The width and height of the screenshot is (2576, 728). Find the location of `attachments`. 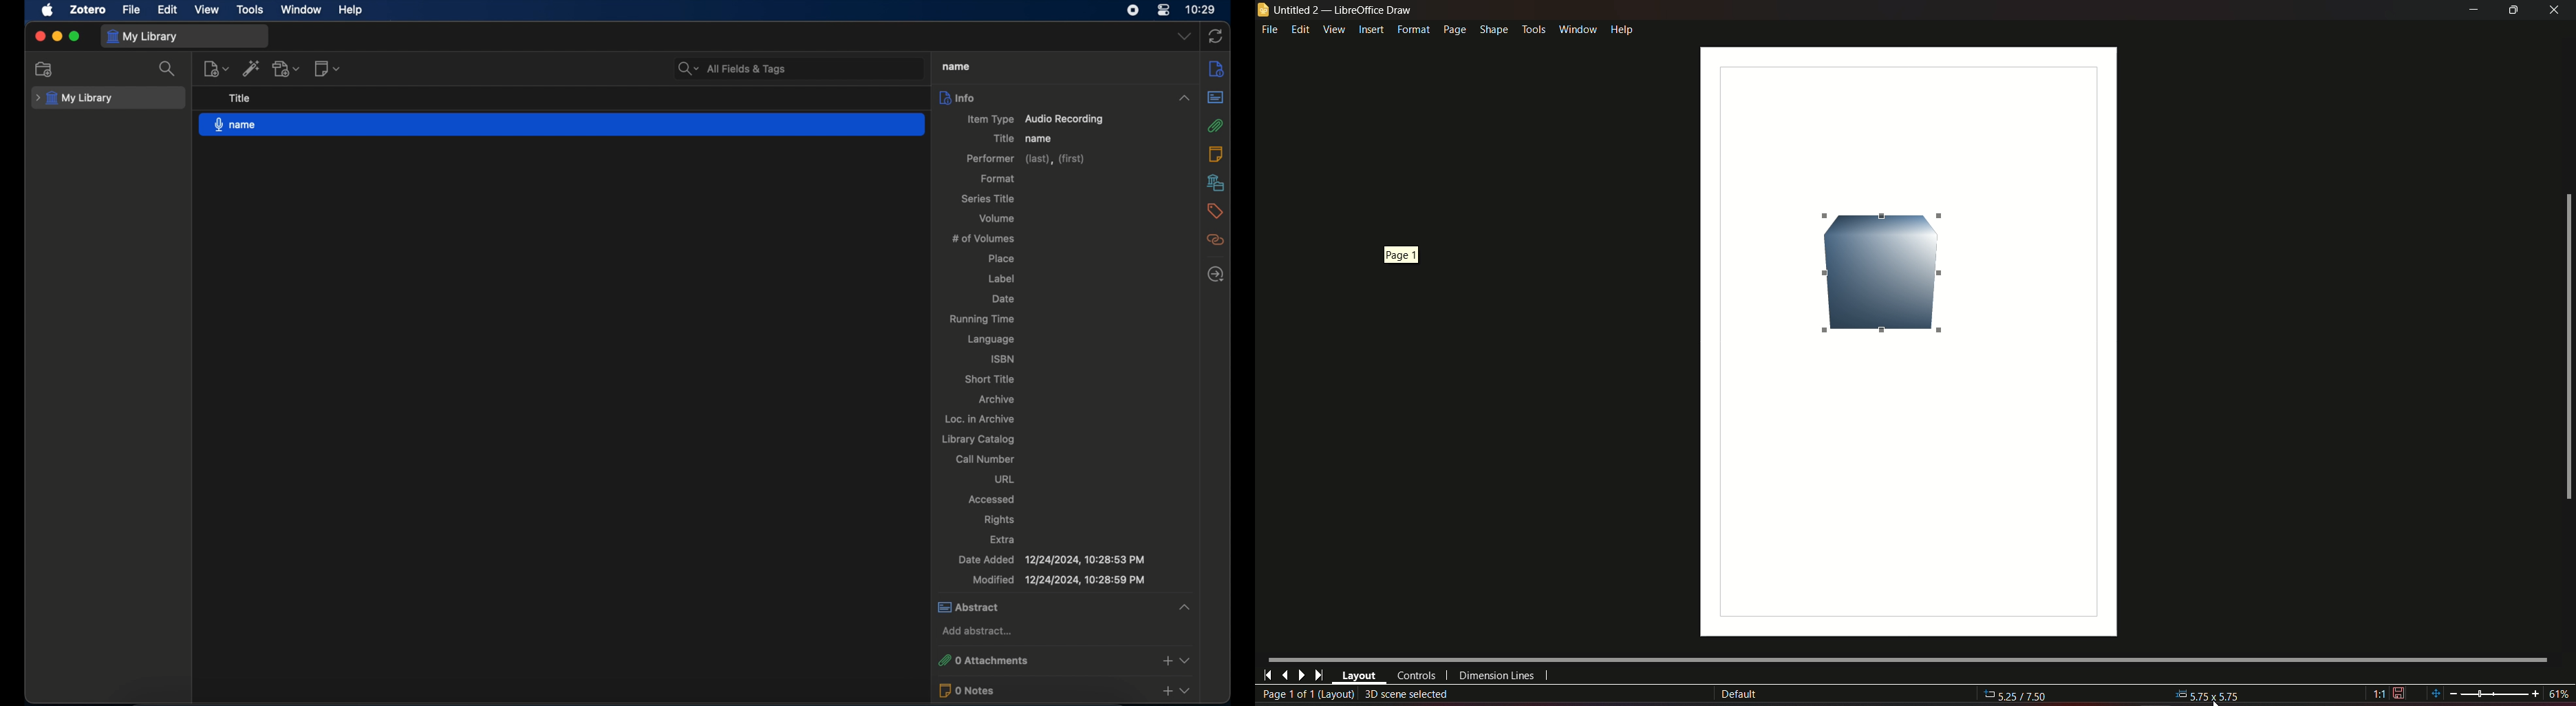

attachments is located at coordinates (1217, 126).